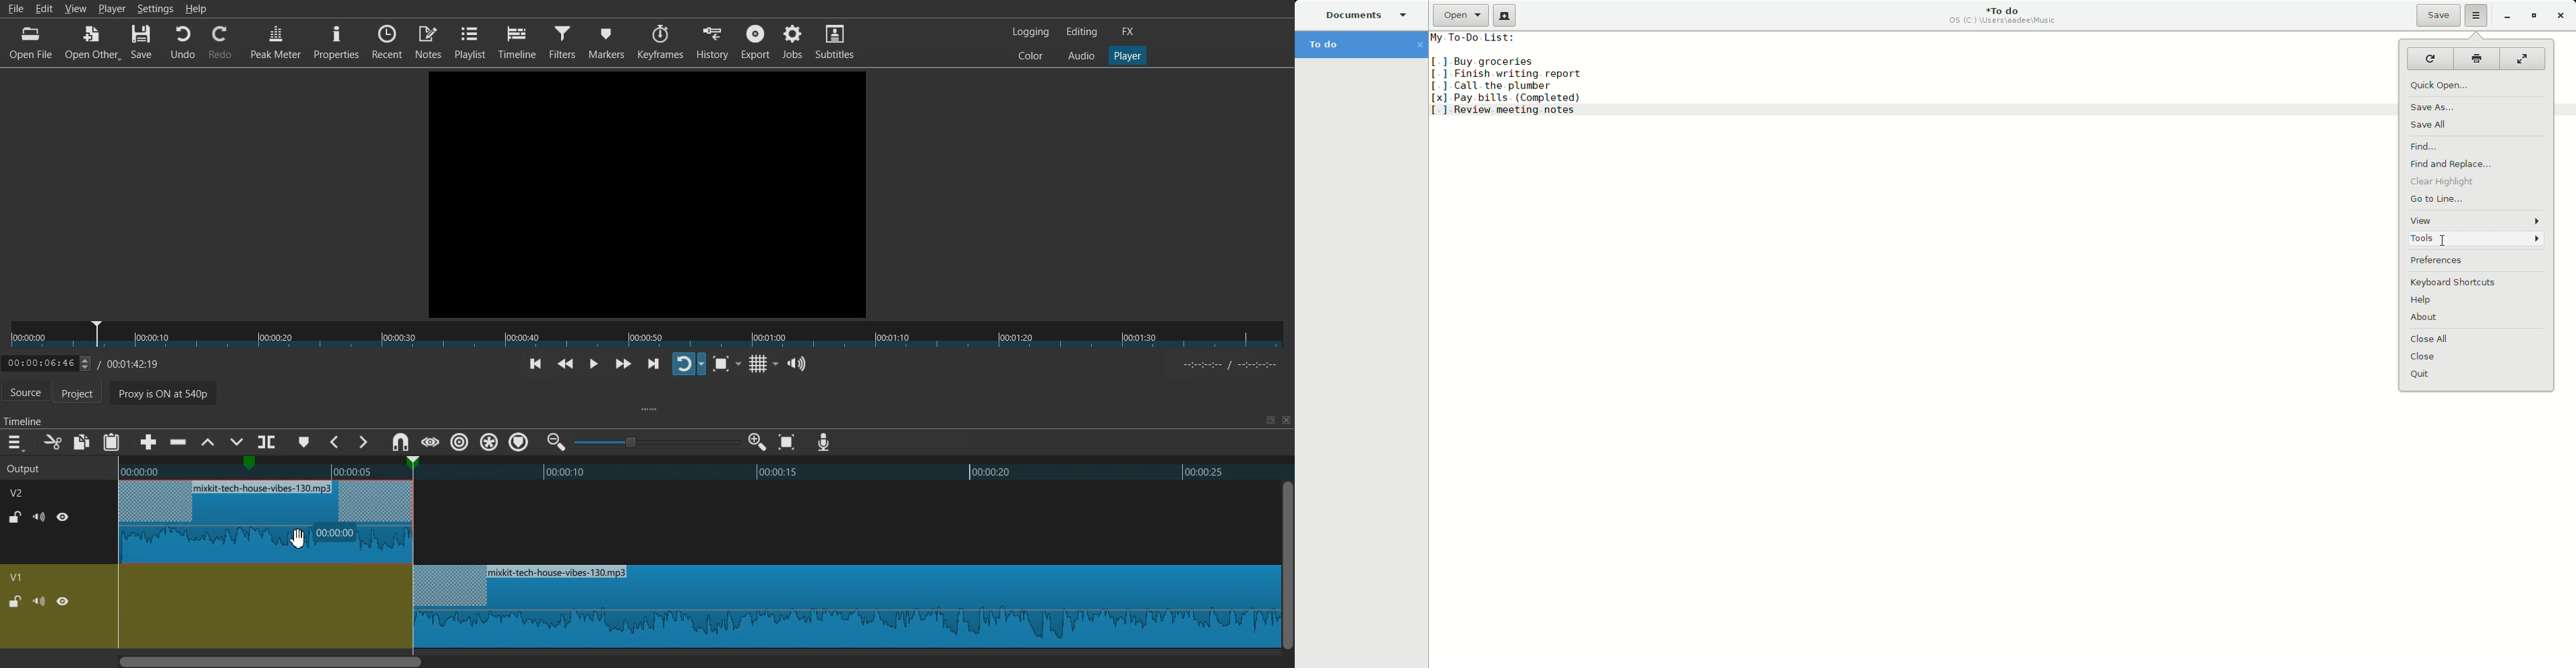 This screenshot has width=2576, height=672. I want to click on V1, so click(18, 577).